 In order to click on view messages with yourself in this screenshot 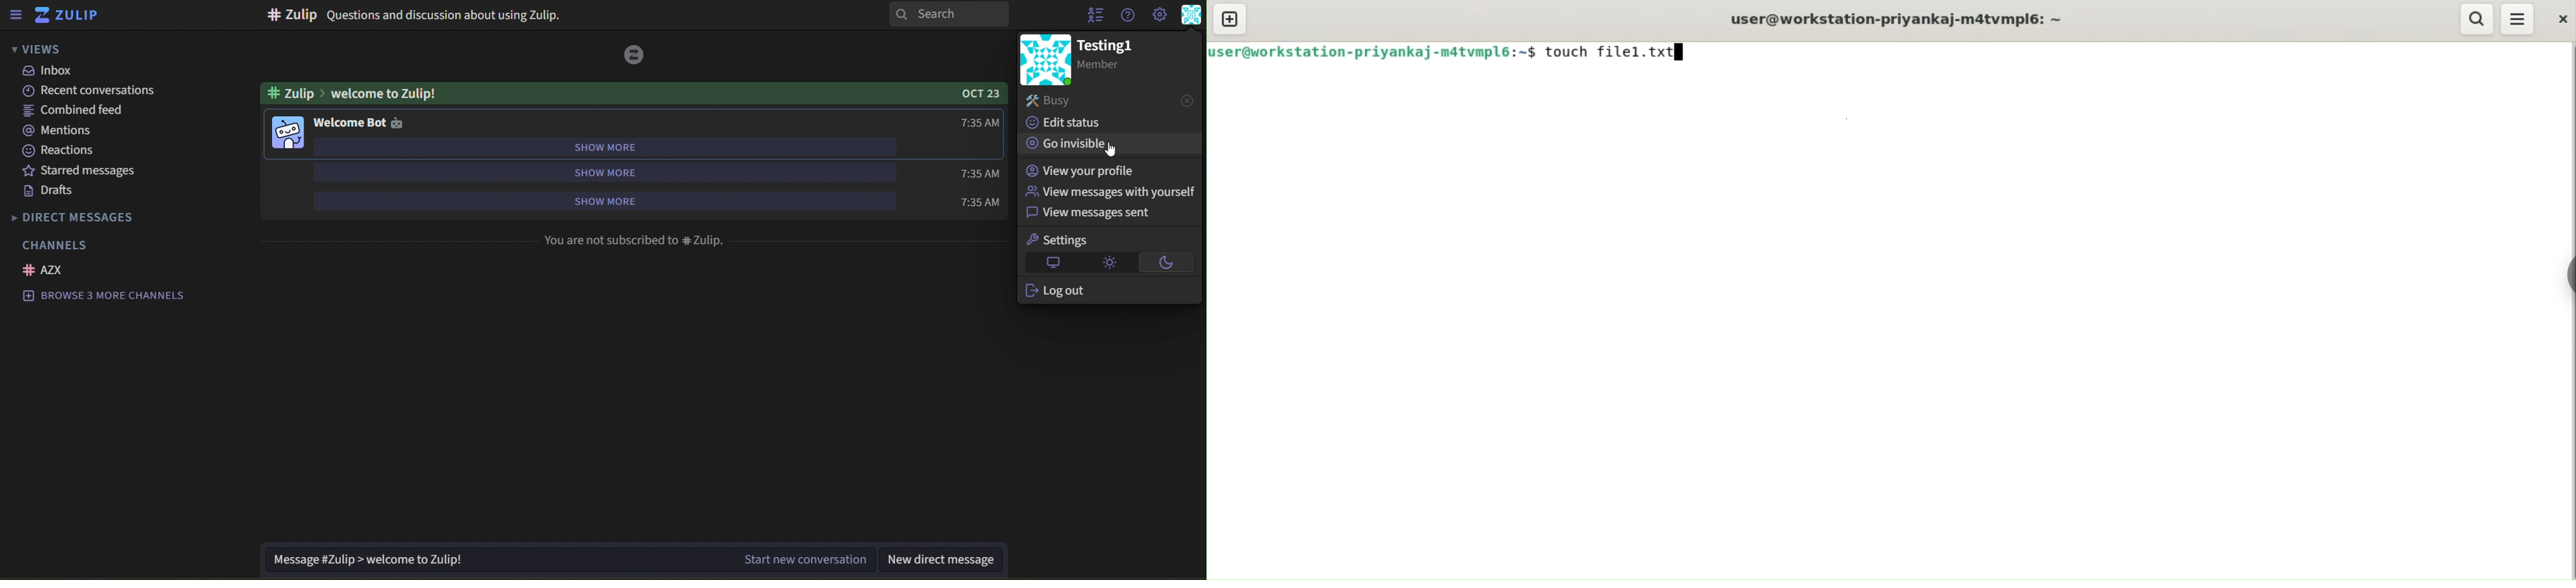, I will do `click(1110, 191)`.